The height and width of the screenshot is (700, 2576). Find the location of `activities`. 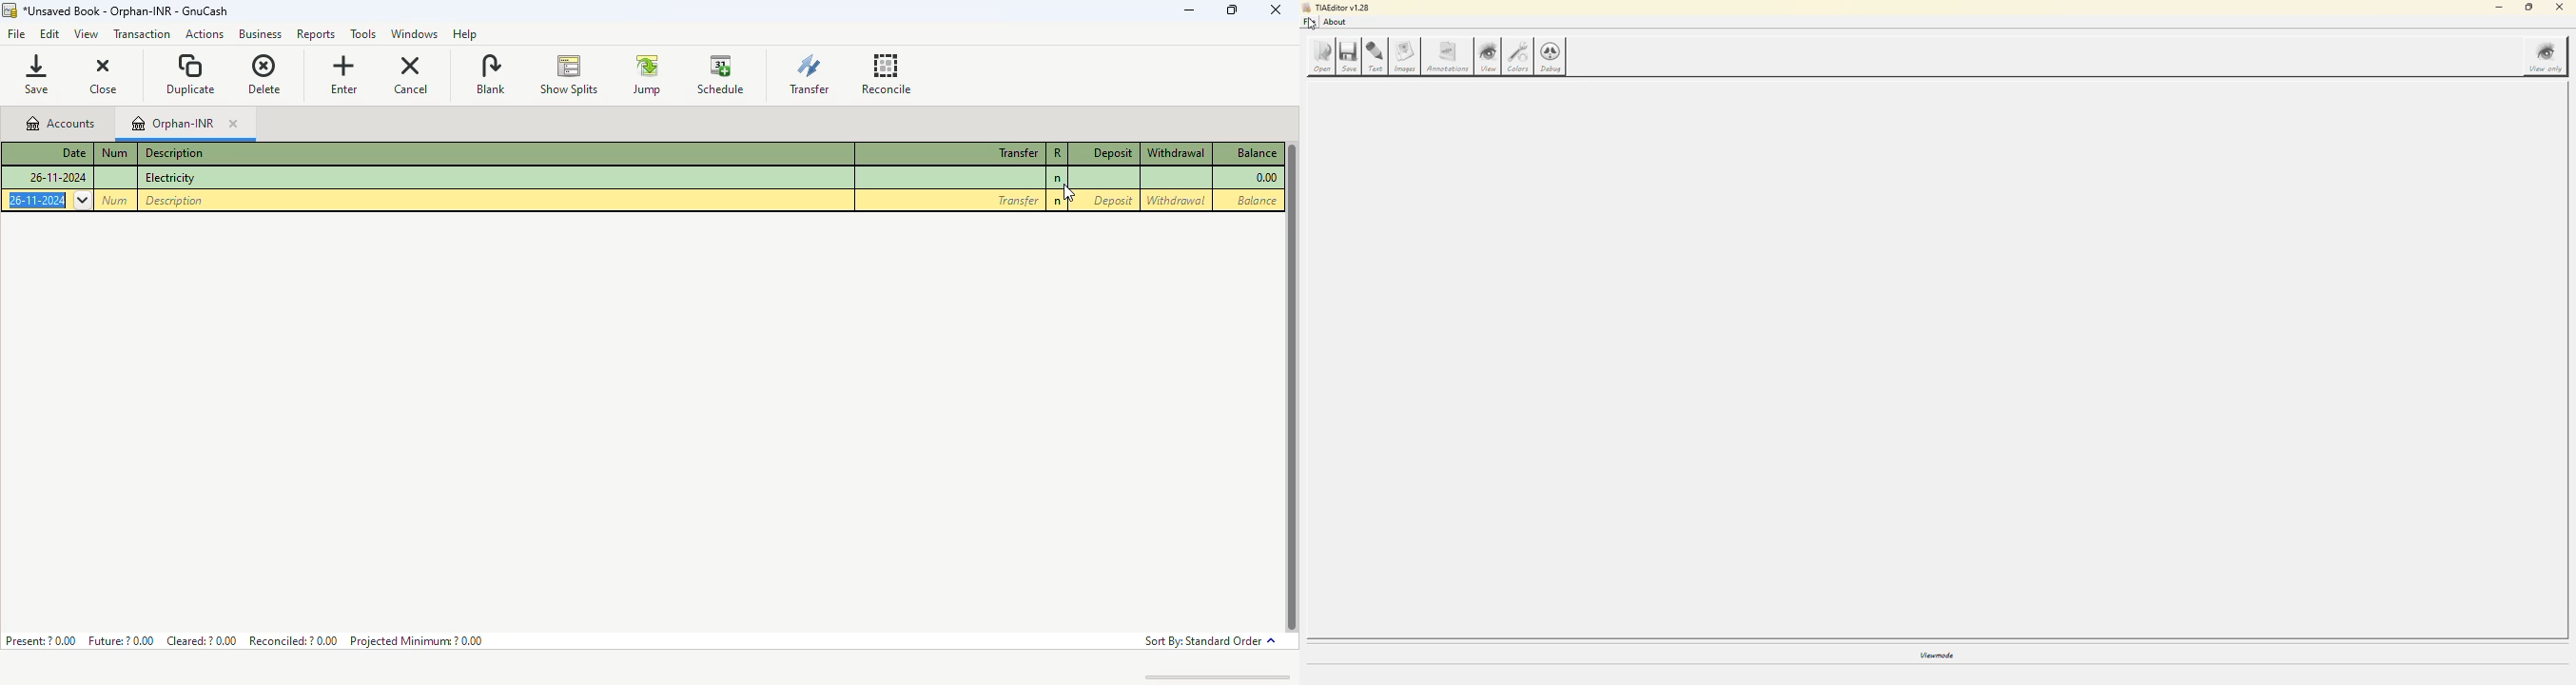

activities is located at coordinates (205, 35).